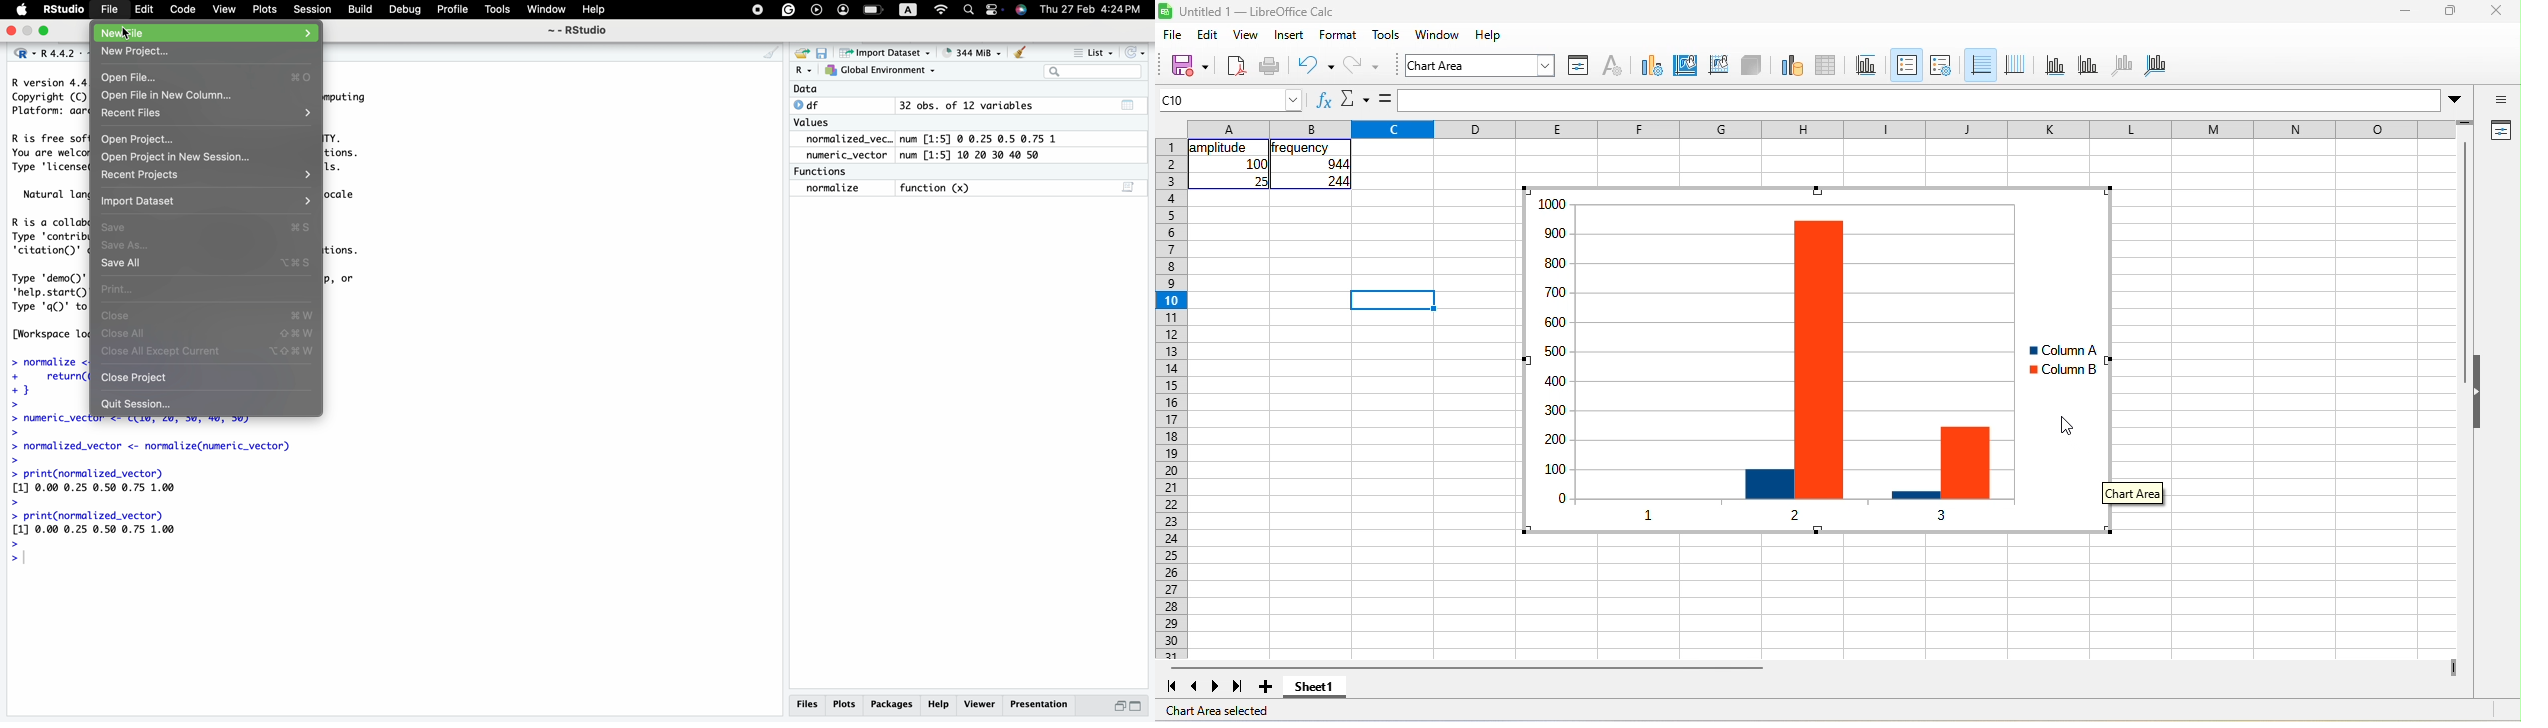  I want to click on first sheet, so click(1171, 687).